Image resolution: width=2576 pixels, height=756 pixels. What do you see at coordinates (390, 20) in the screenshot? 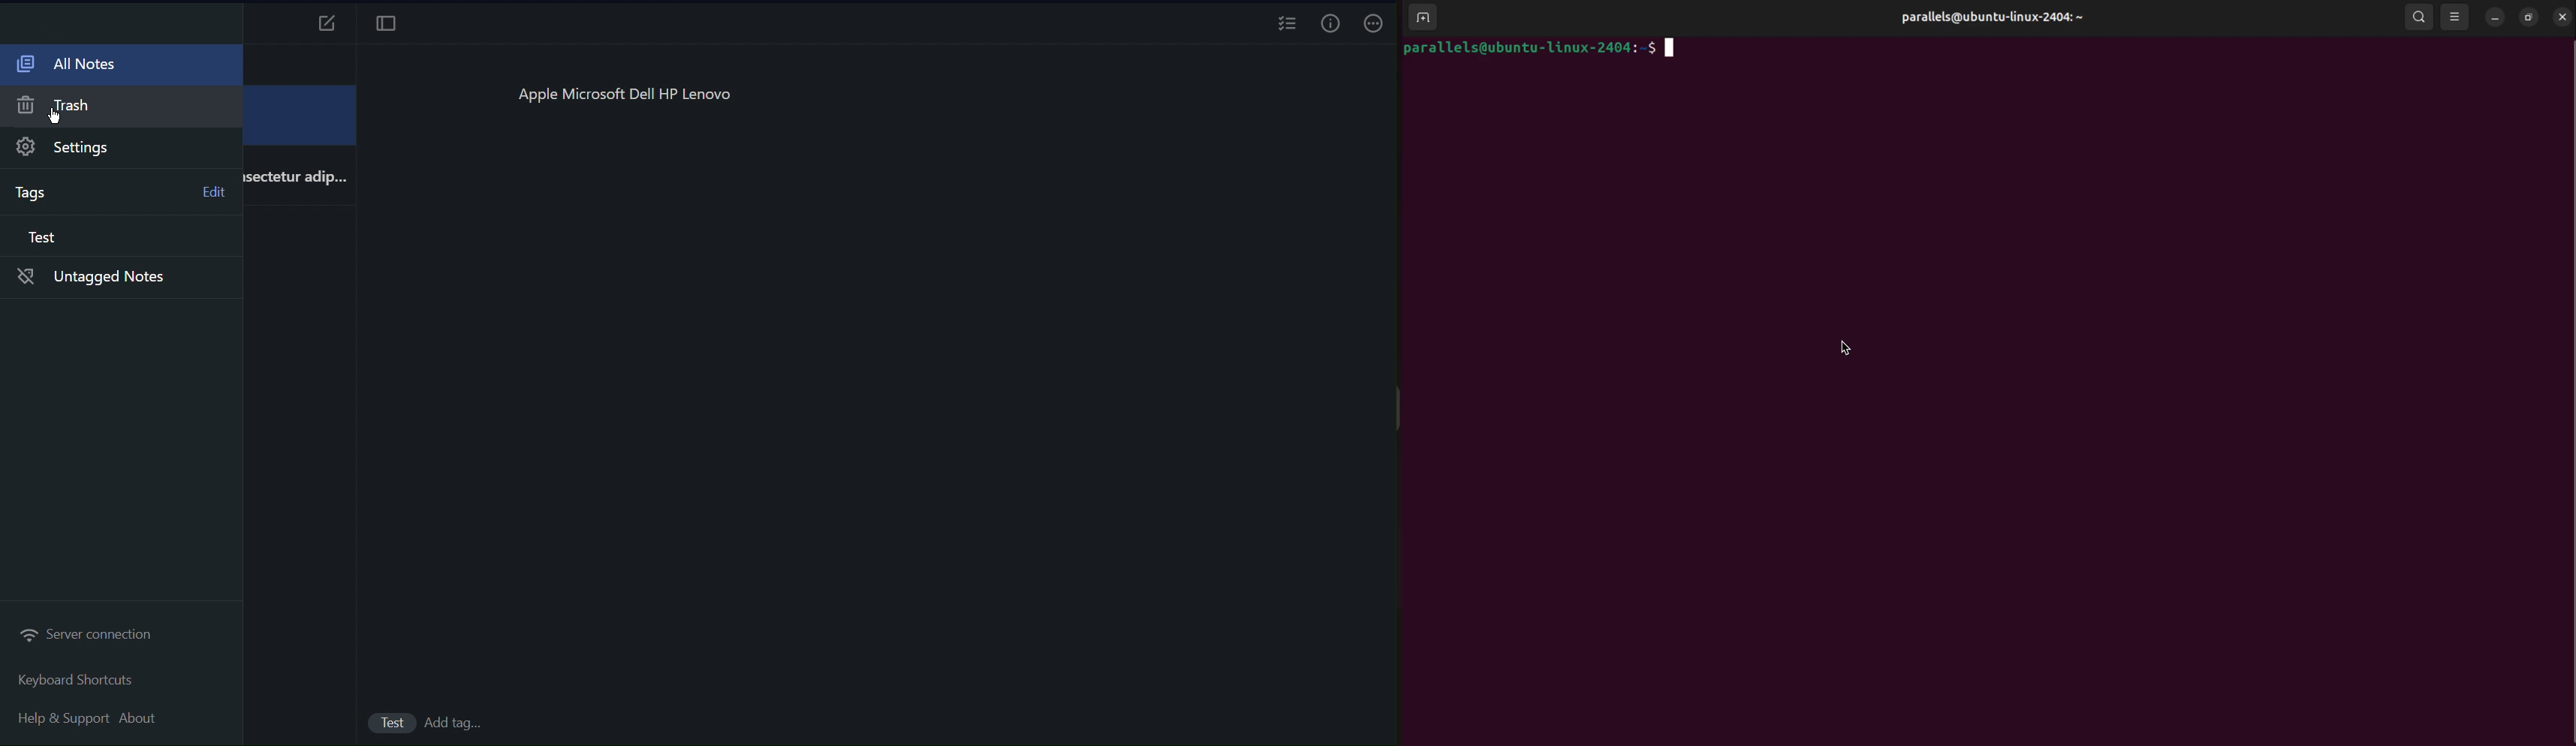
I see `Focus Mode` at bounding box center [390, 20].